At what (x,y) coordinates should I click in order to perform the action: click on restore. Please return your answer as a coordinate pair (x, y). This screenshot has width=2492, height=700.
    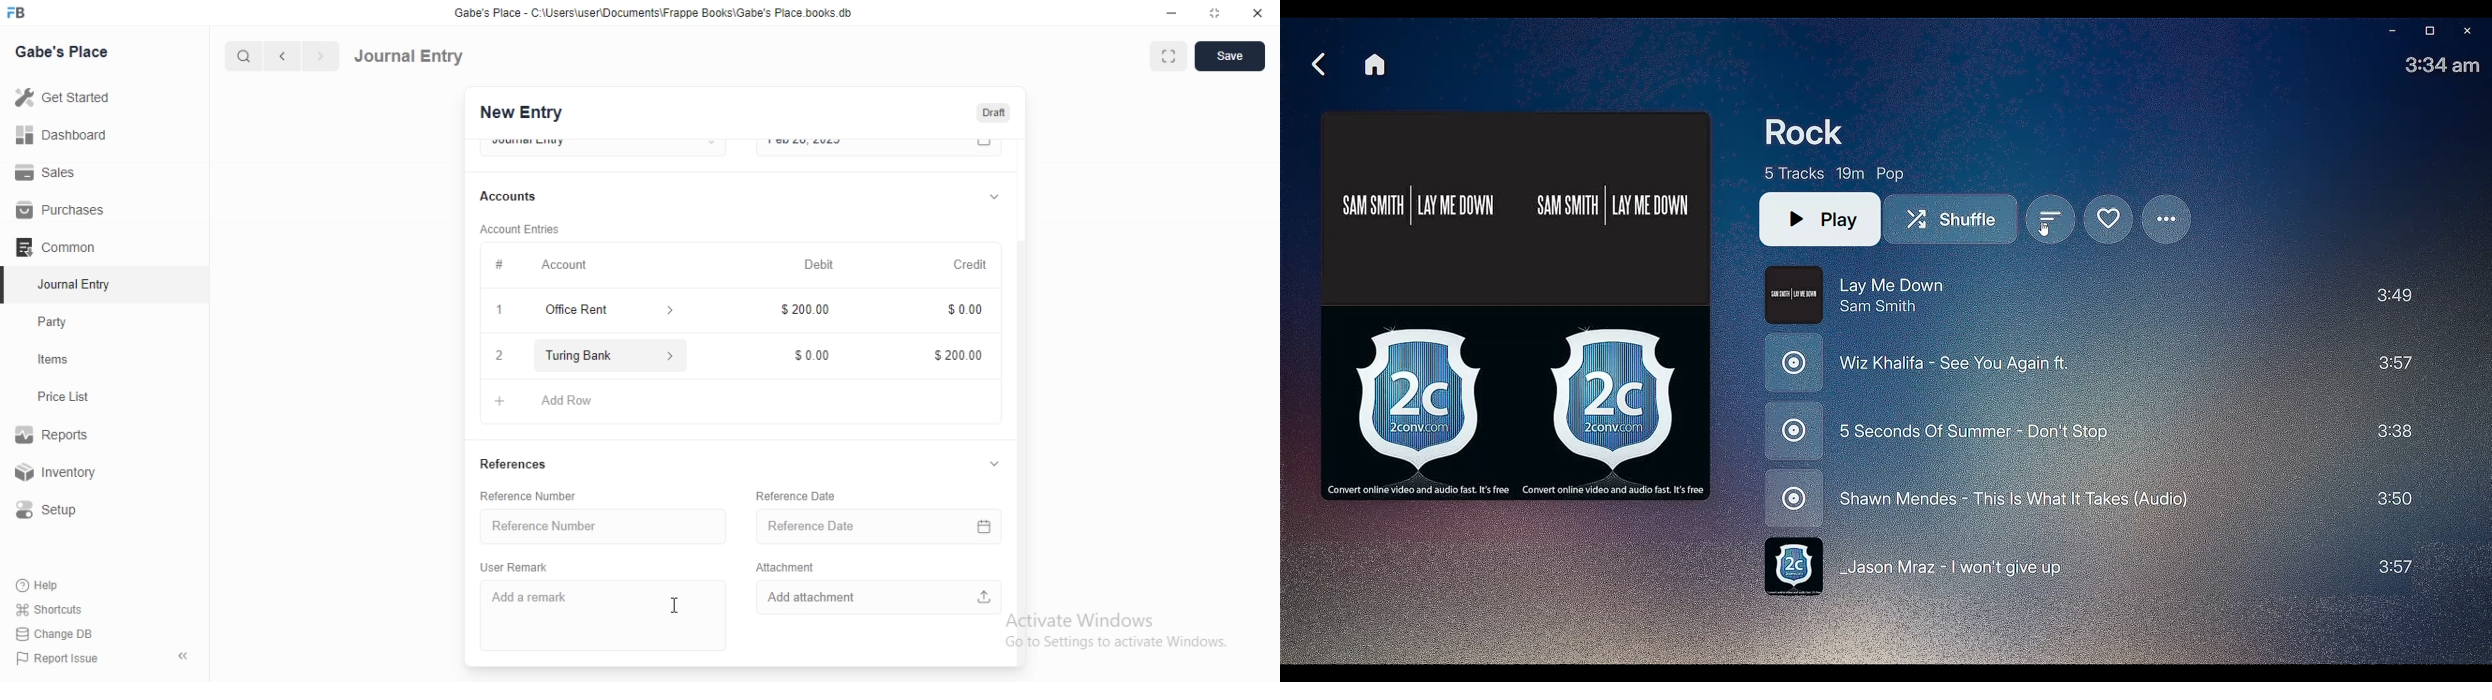
    Looking at the image, I should click on (1218, 13).